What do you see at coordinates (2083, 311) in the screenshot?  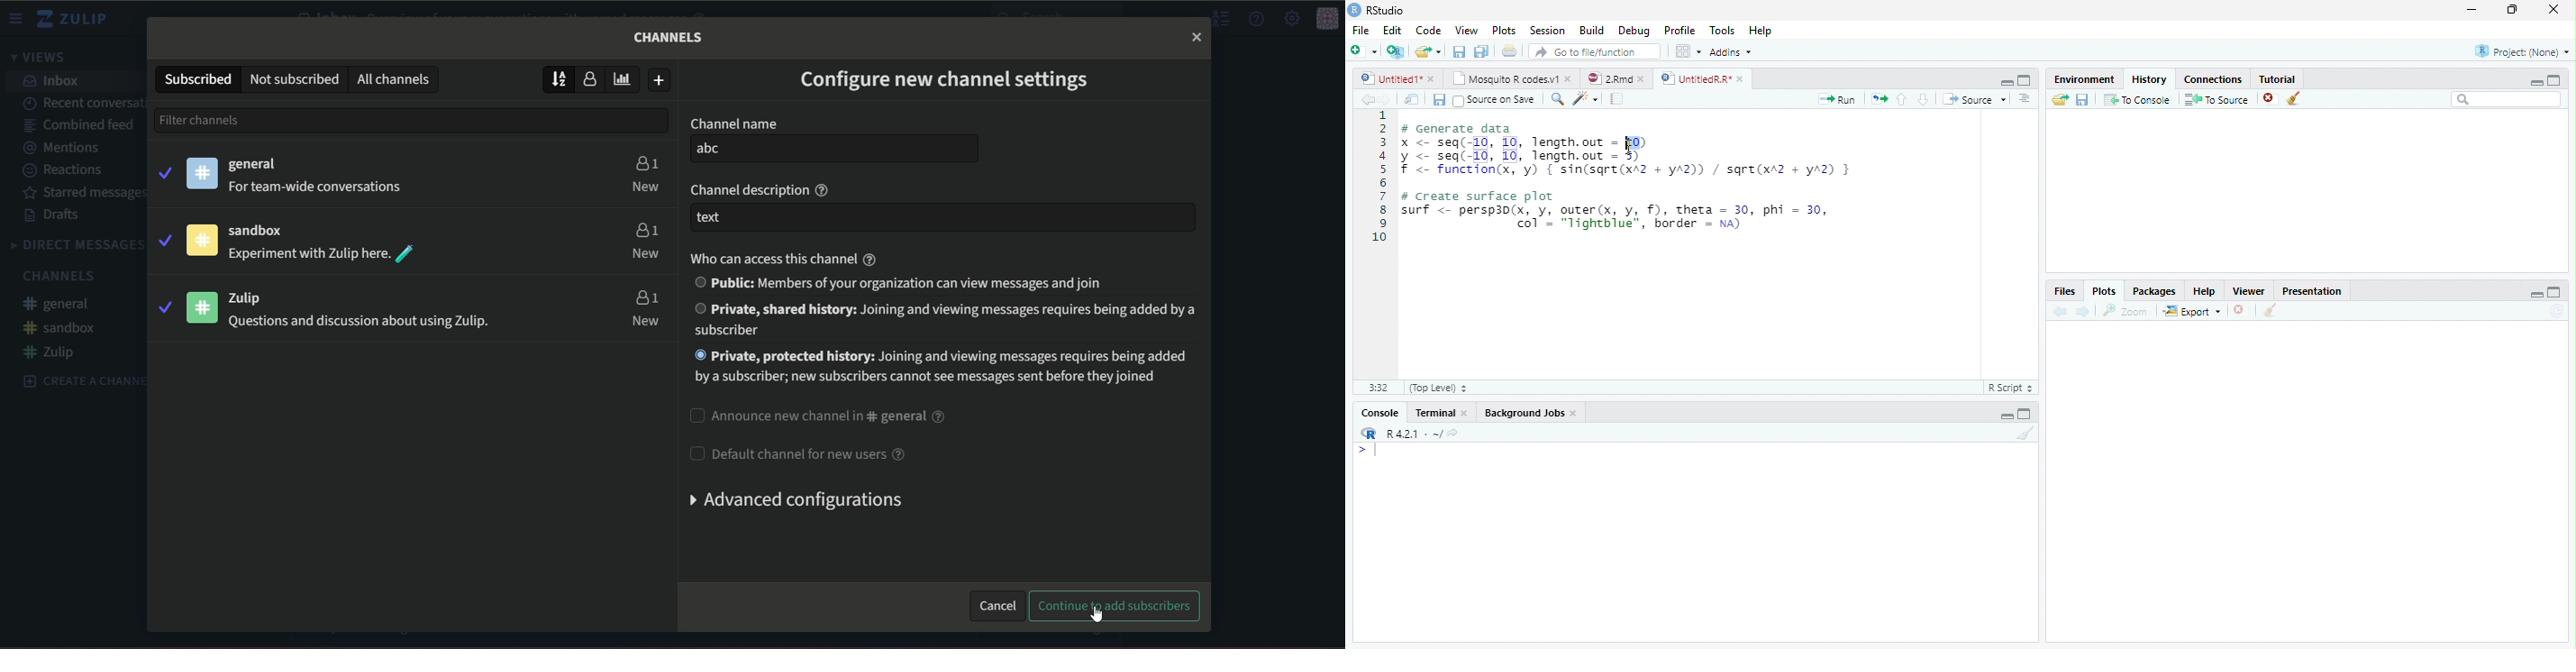 I see `Next plot` at bounding box center [2083, 311].